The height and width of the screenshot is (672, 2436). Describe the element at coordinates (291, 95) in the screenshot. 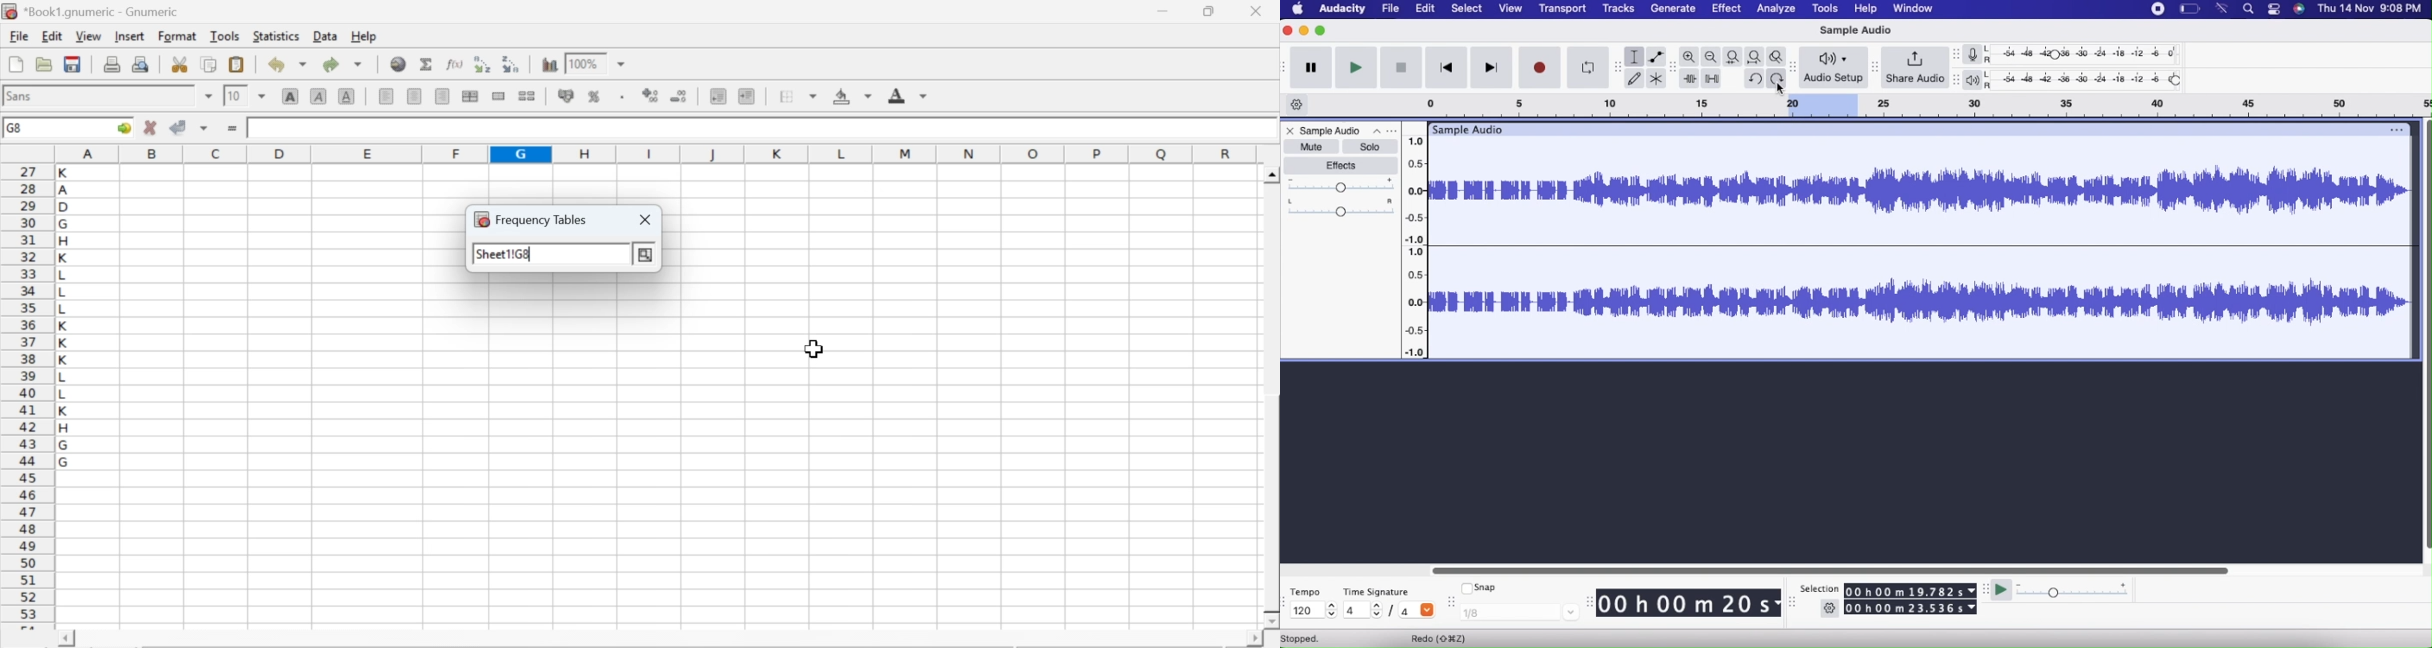

I see `bold` at that location.